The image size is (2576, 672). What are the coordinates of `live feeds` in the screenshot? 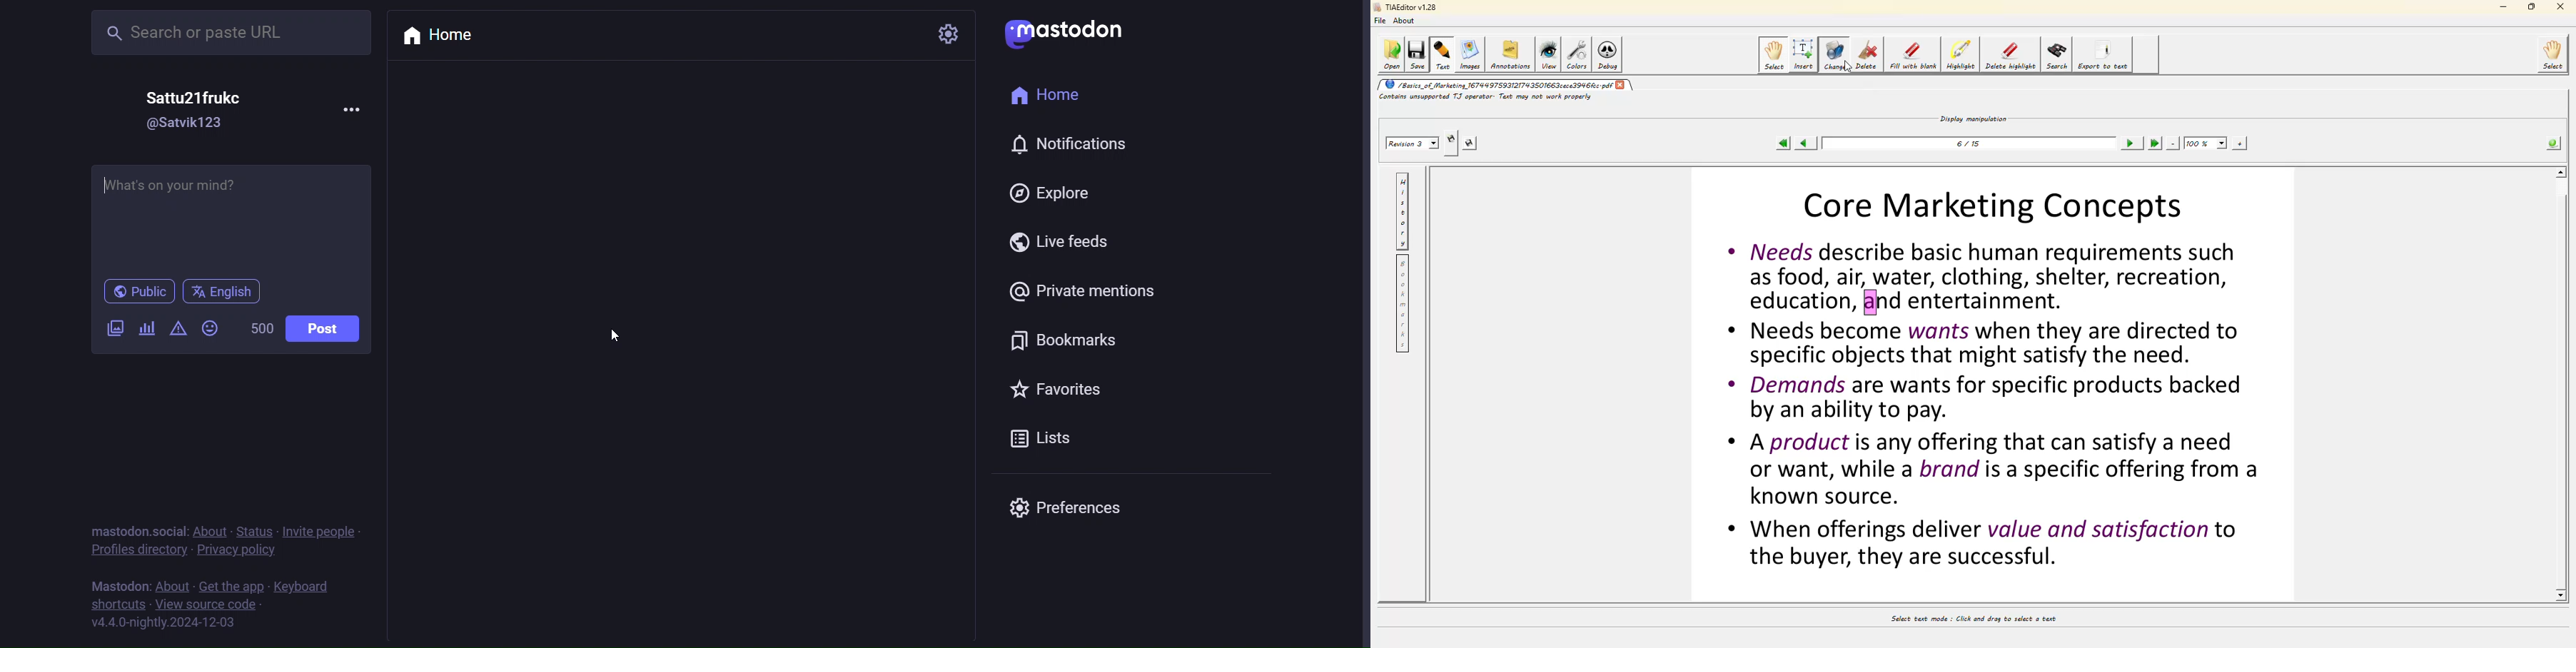 It's located at (1054, 245).